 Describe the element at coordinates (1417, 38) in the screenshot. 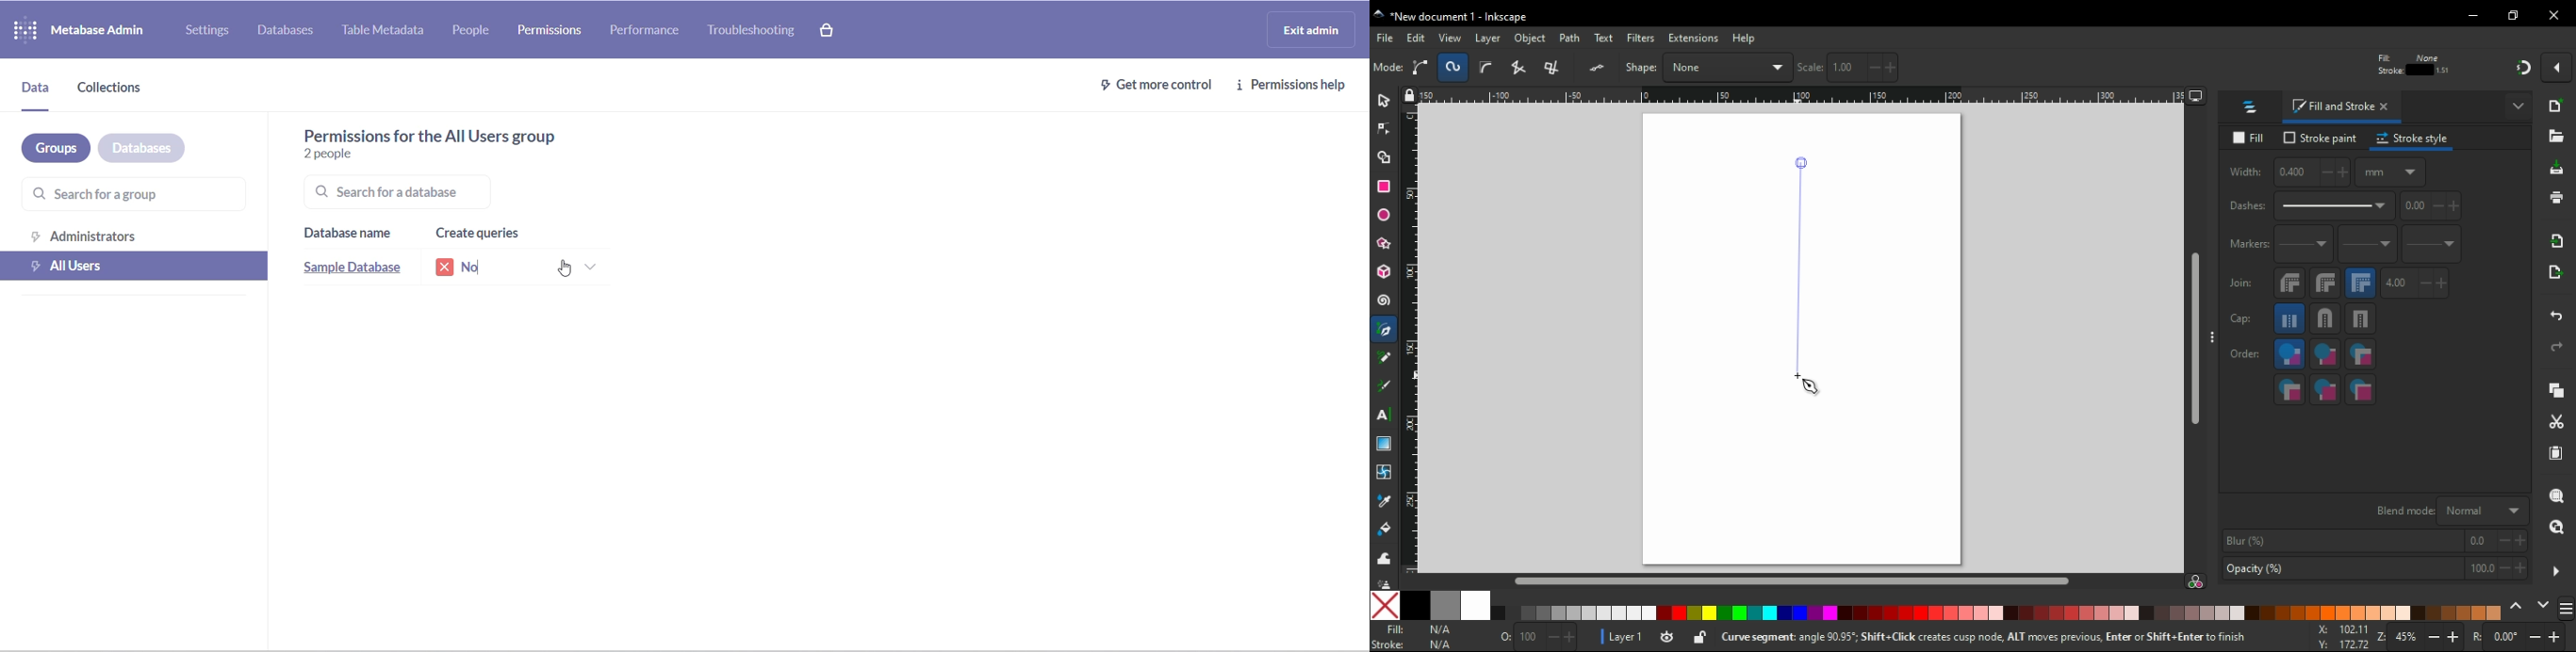

I see `edit` at that location.